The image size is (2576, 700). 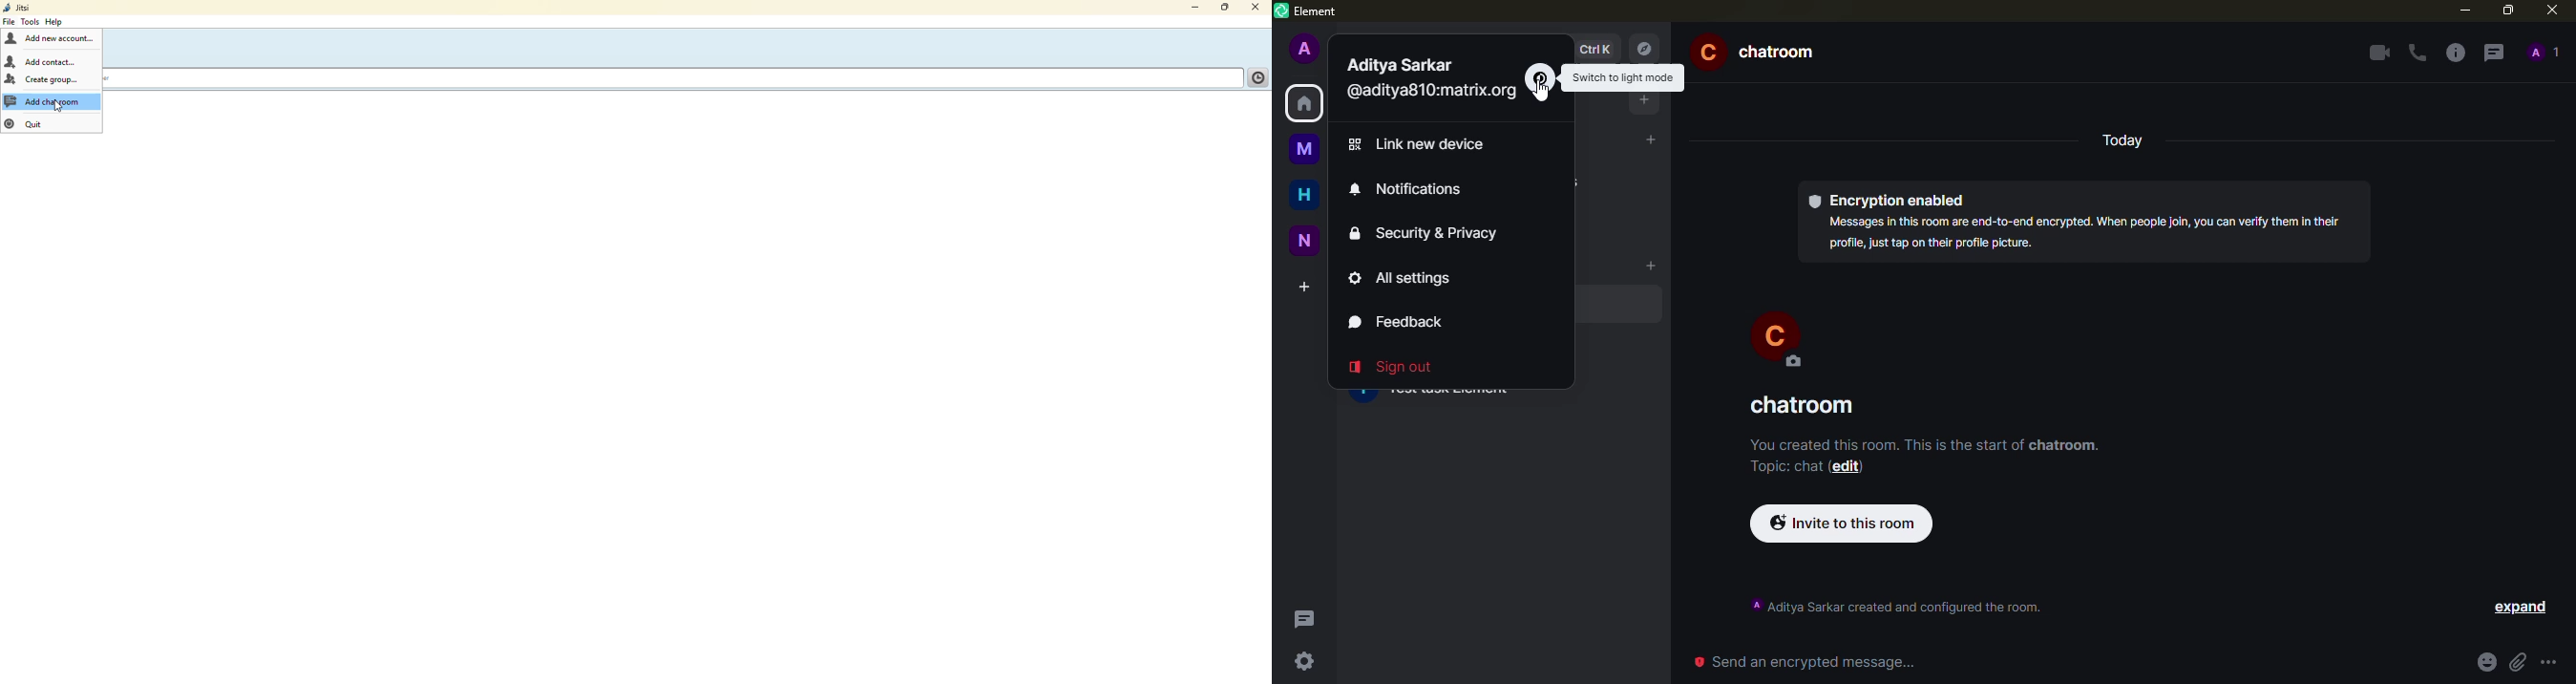 I want to click on switch to light mode, so click(x=1626, y=75).